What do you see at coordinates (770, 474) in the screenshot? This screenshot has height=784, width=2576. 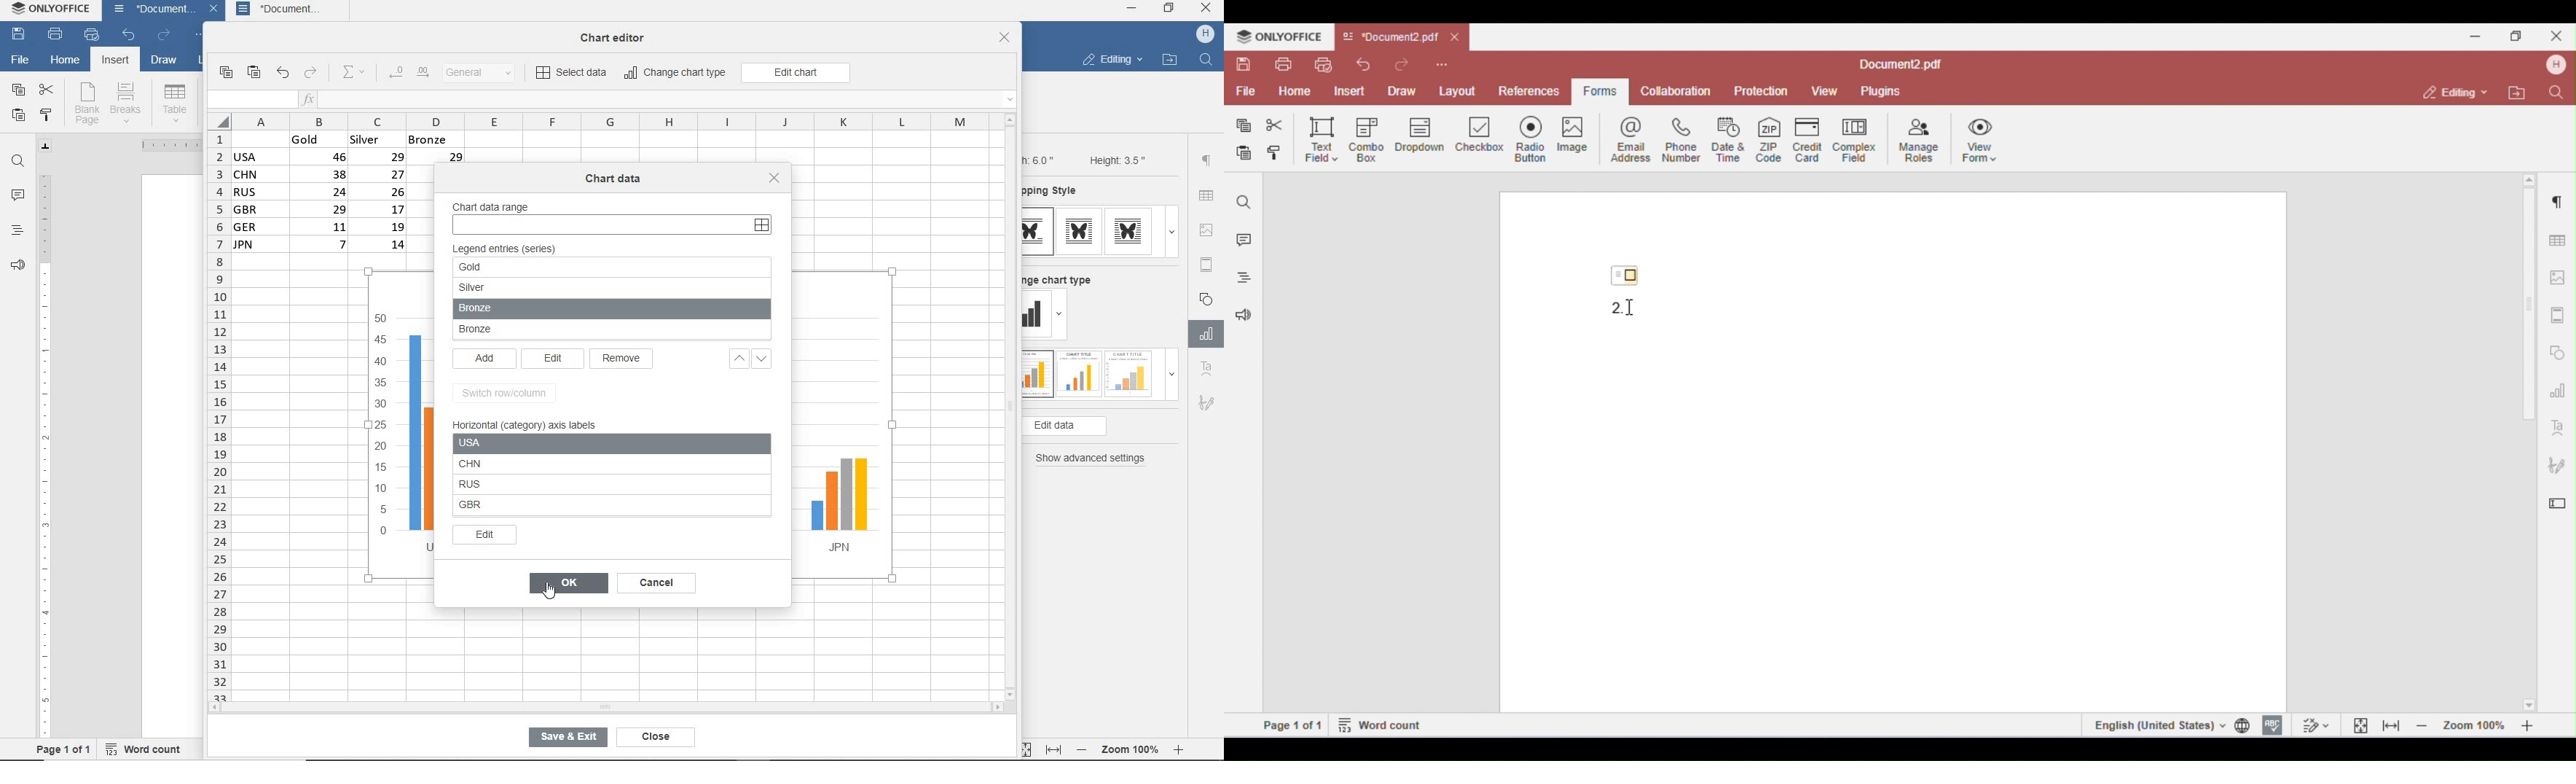 I see `scroll bar` at bounding box center [770, 474].